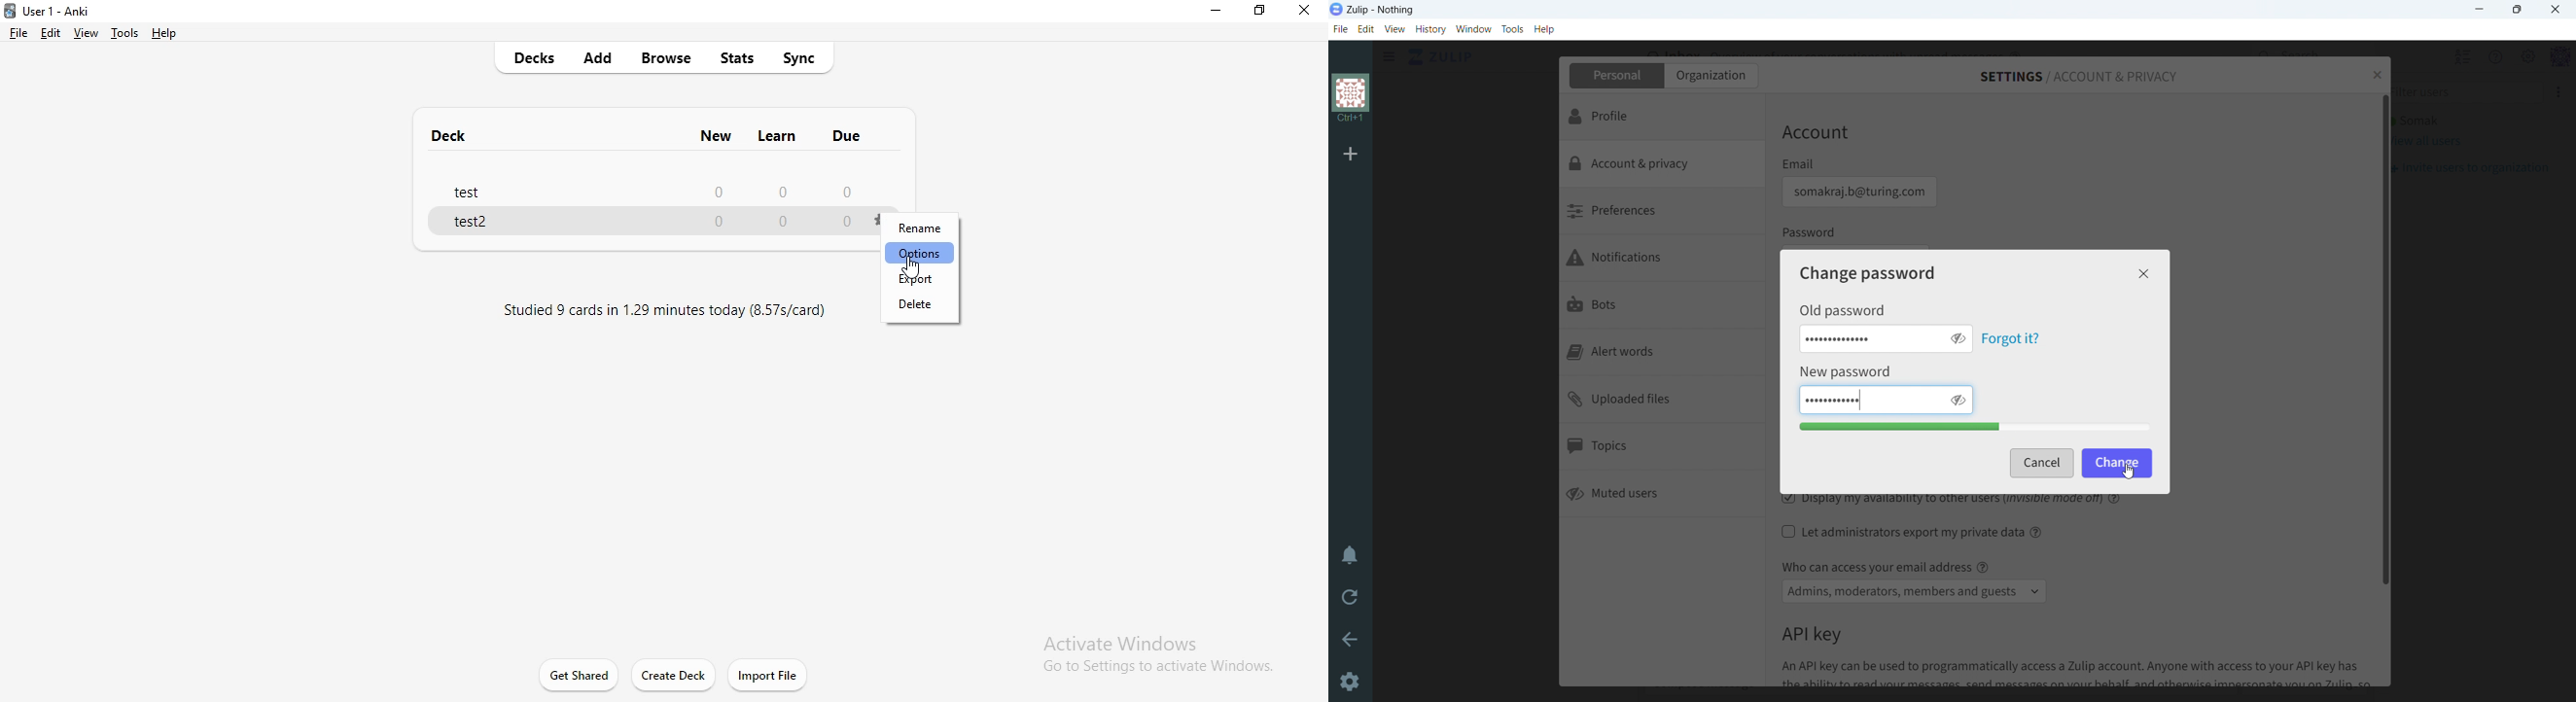 The width and height of the screenshot is (2576, 728). Describe the element at coordinates (915, 229) in the screenshot. I see `rename` at that location.